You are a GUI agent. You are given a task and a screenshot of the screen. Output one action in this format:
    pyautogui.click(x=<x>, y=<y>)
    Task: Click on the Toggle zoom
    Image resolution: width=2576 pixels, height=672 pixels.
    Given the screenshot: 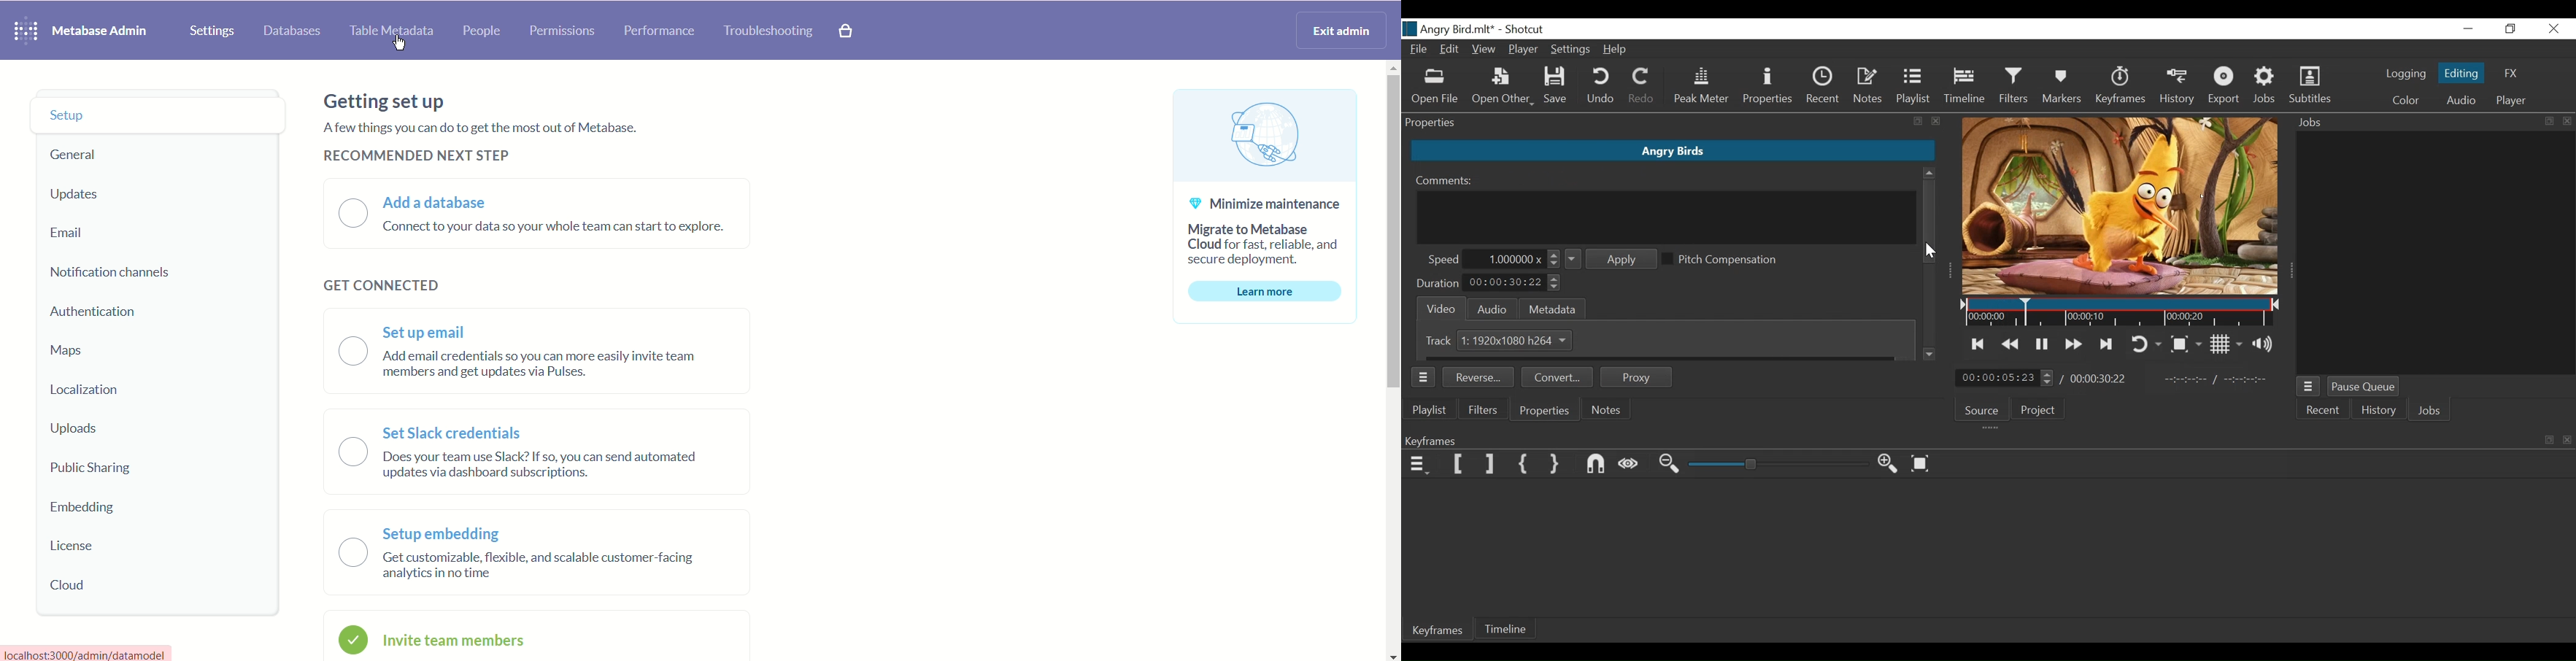 What is the action you would take?
    pyautogui.click(x=2188, y=343)
    